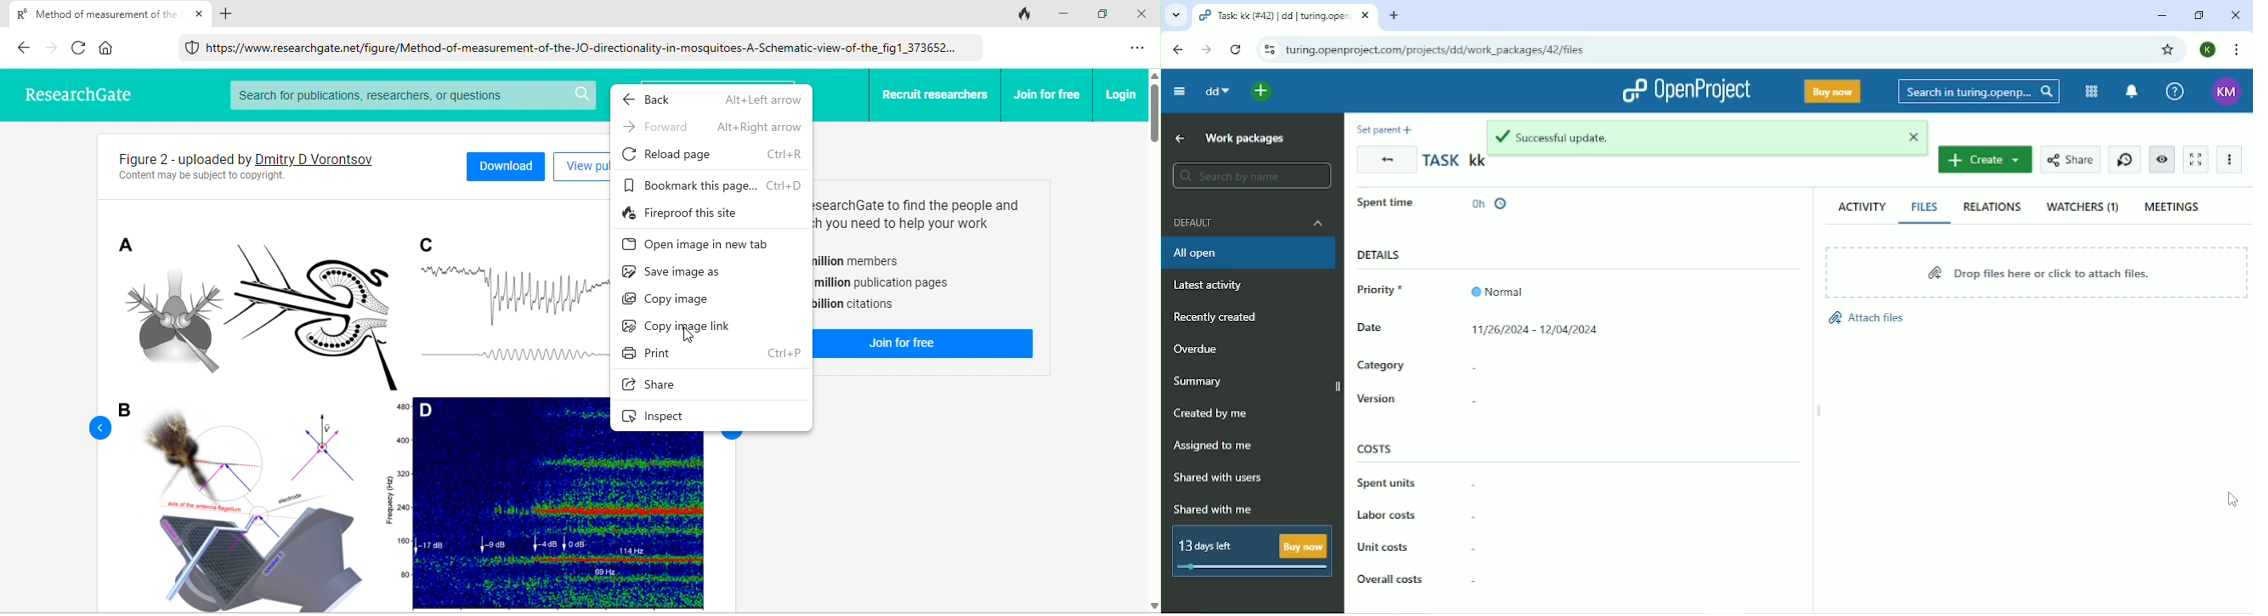 The image size is (2268, 616). I want to click on print, so click(718, 353).